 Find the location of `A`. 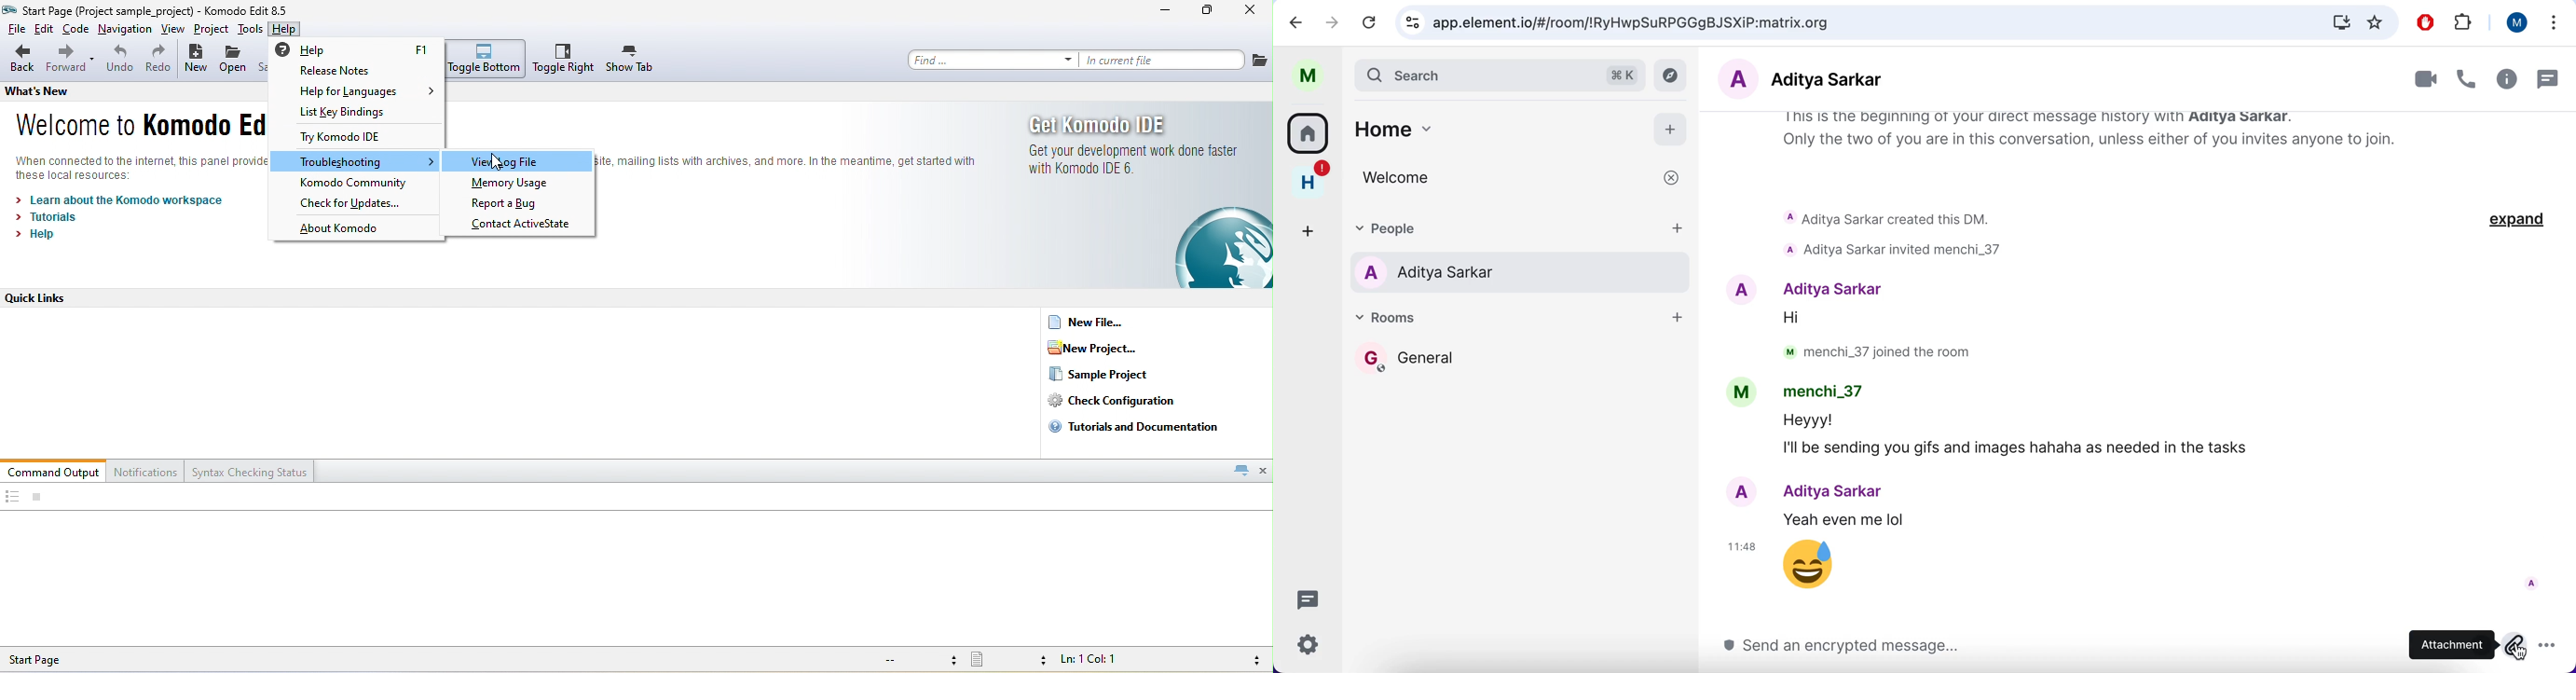

A is located at coordinates (1735, 75).